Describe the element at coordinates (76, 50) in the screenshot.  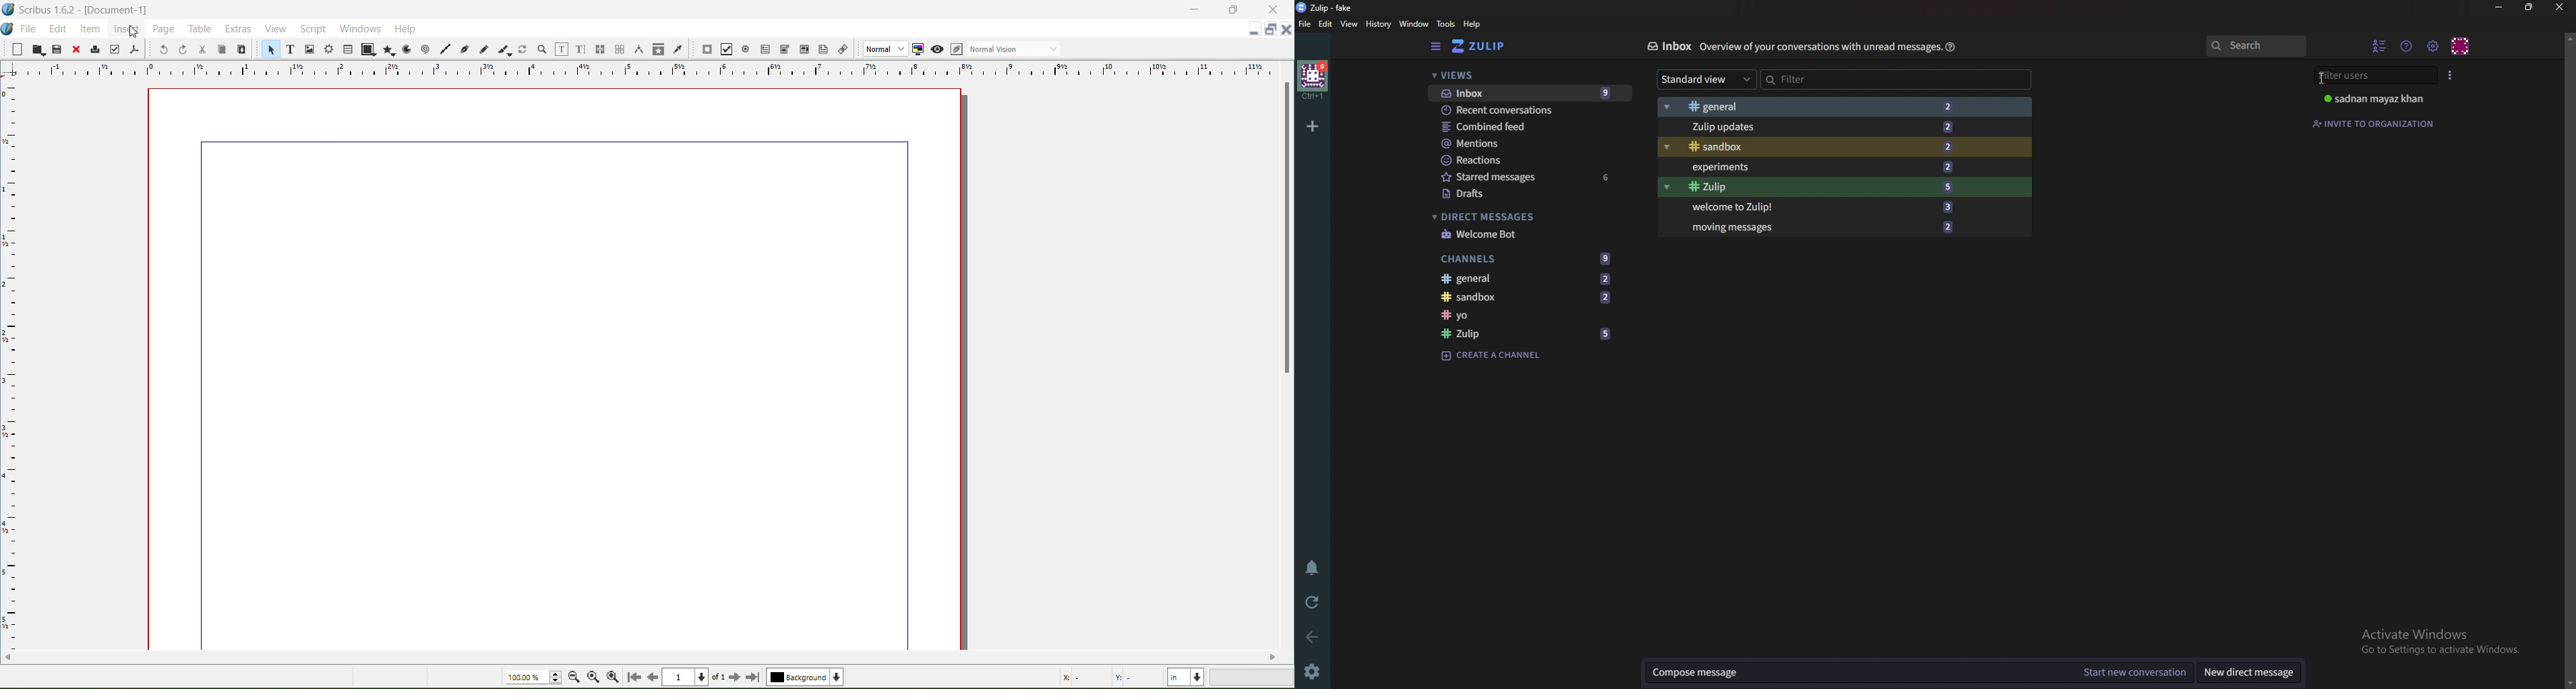
I see `Close` at that location.